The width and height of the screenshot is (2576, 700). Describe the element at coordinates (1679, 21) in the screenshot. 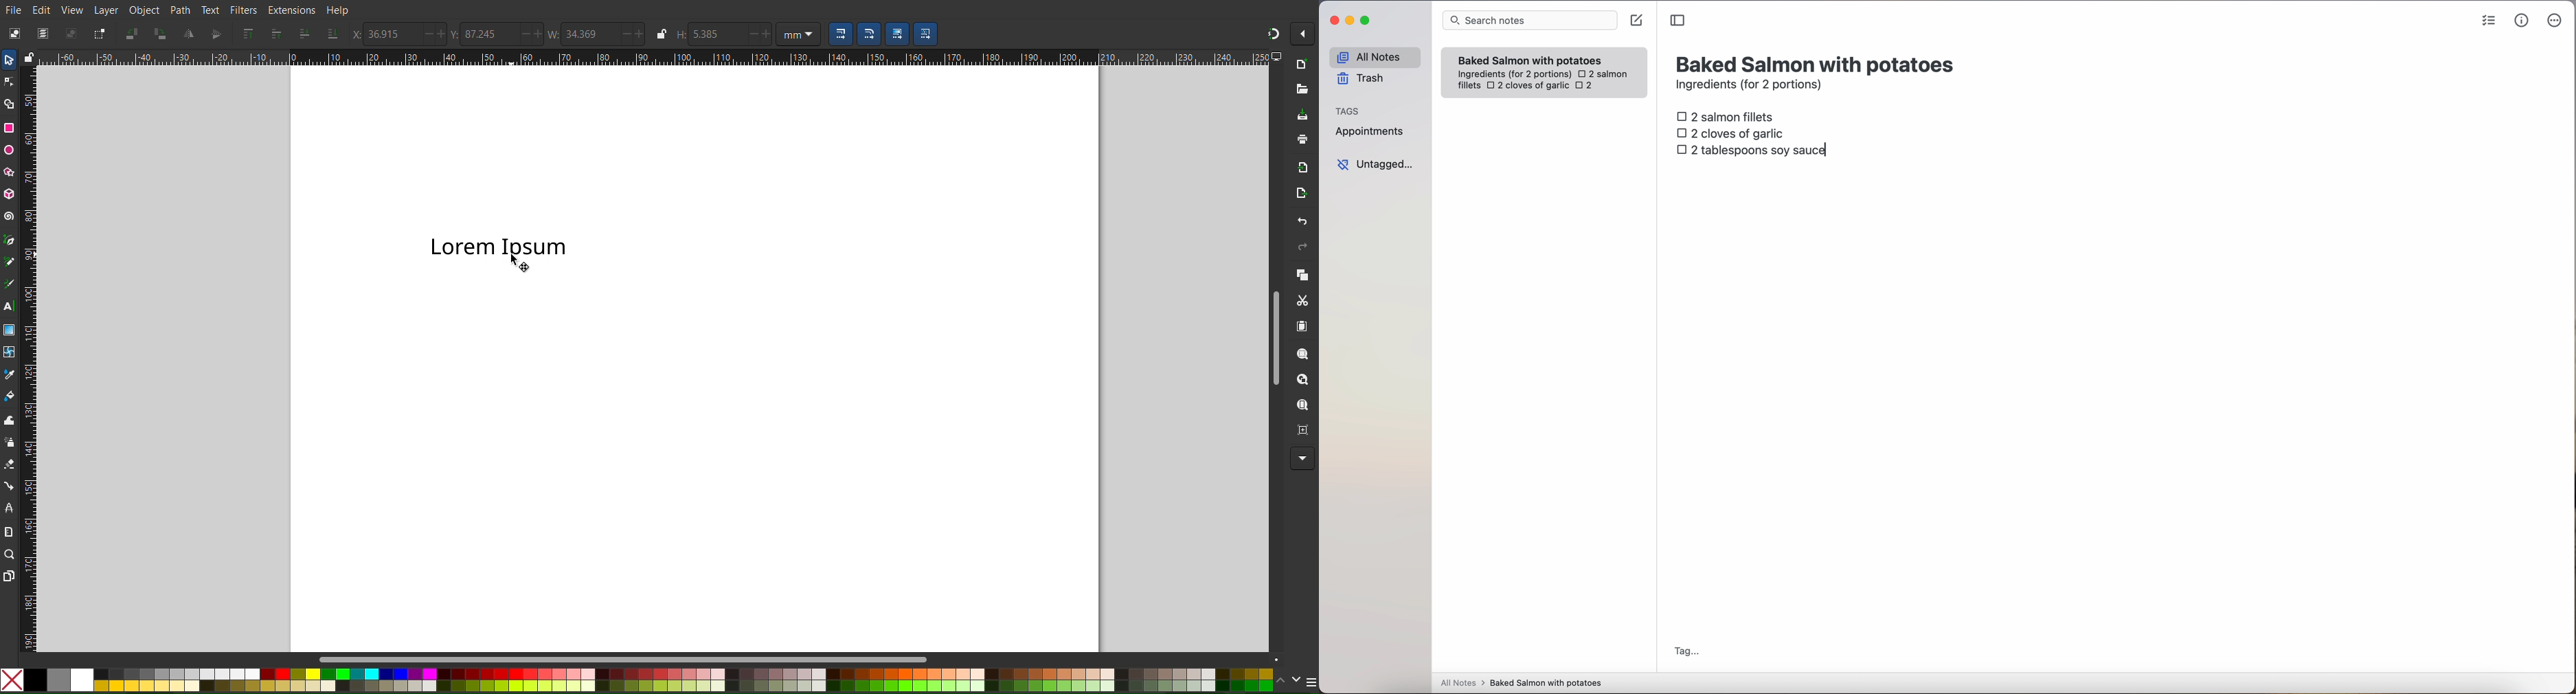

I see `toggle sidebar` at that location.